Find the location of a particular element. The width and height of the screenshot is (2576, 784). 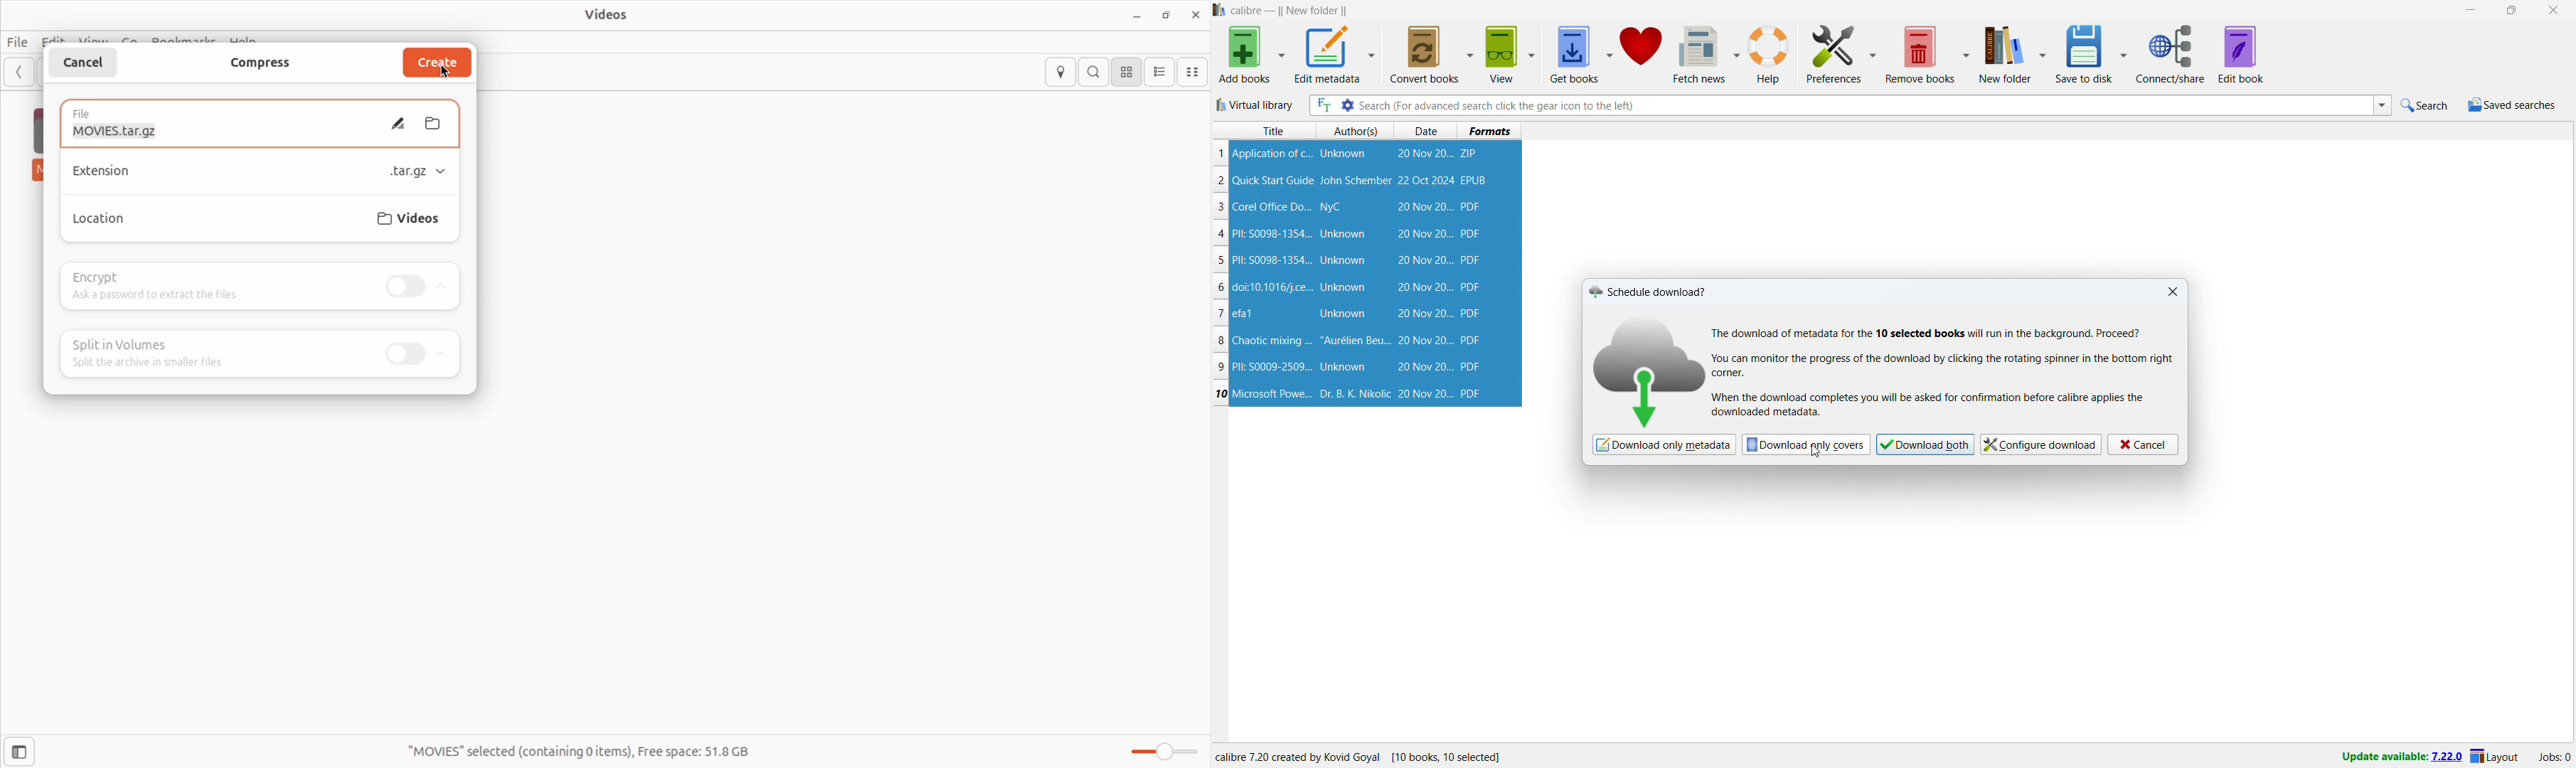

cursor is located at coordinates (1815, 453).